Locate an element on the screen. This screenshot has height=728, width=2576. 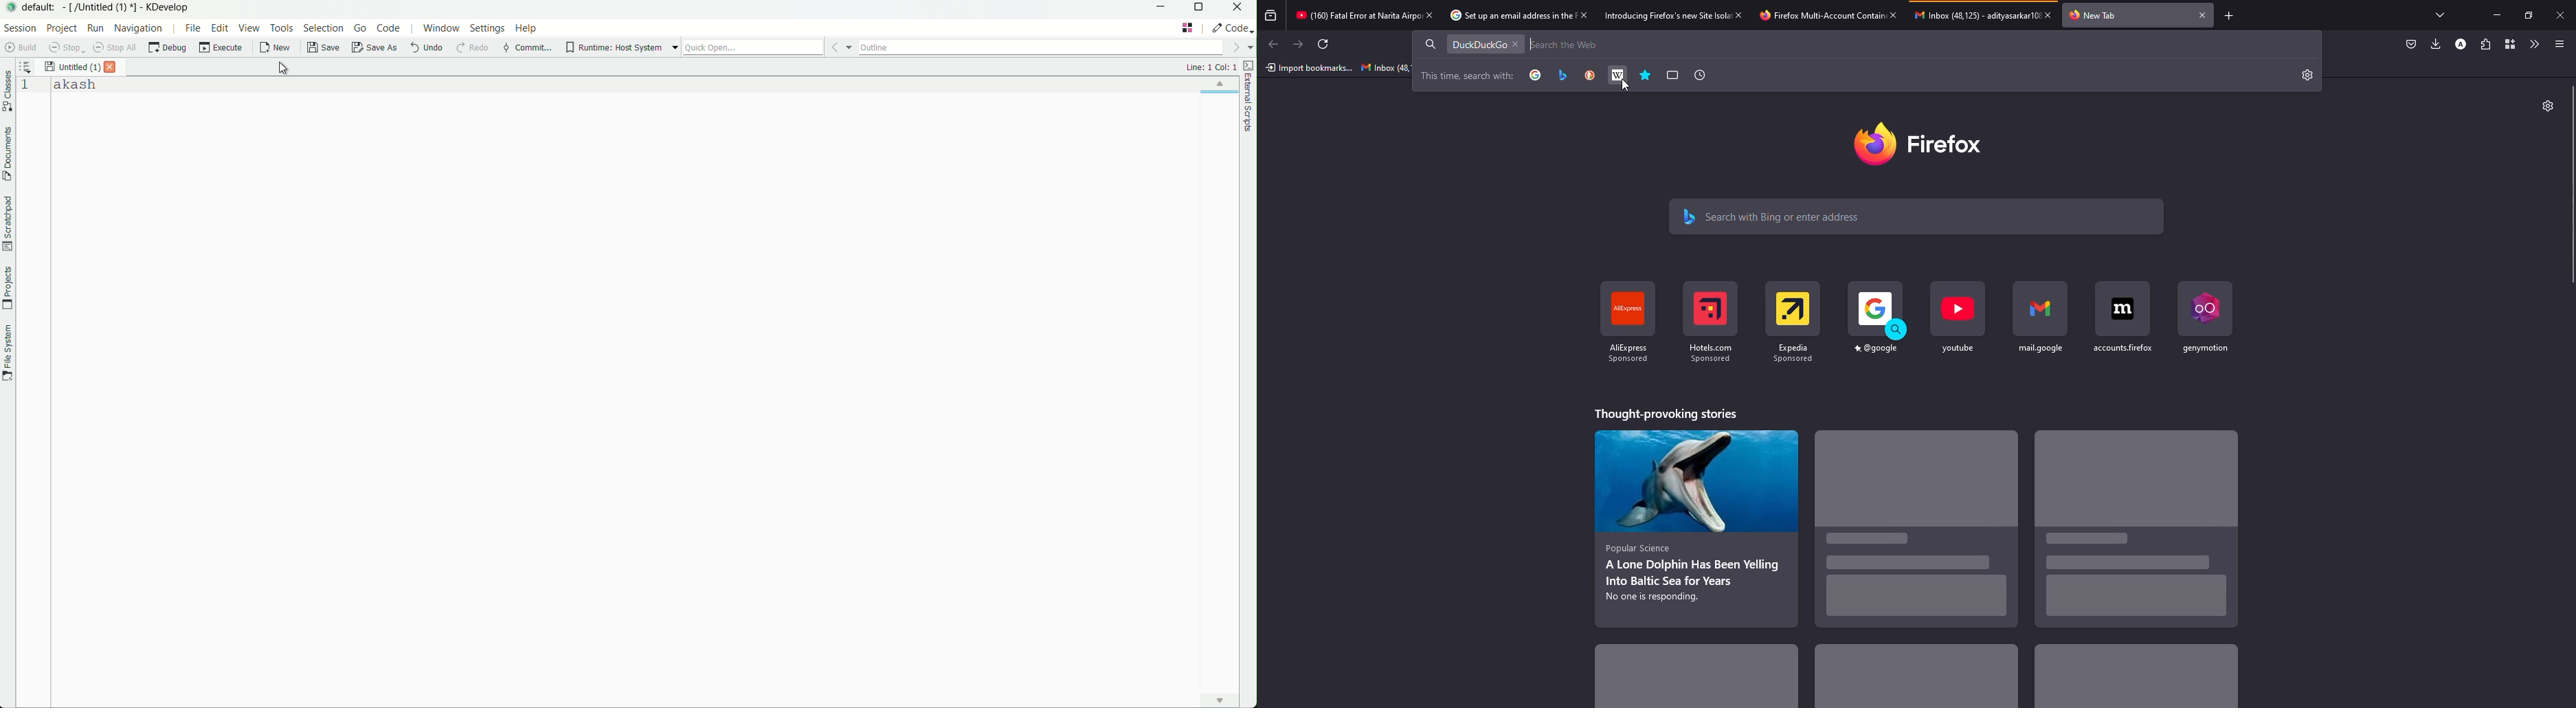
import is located at coordinates (1308, 69).